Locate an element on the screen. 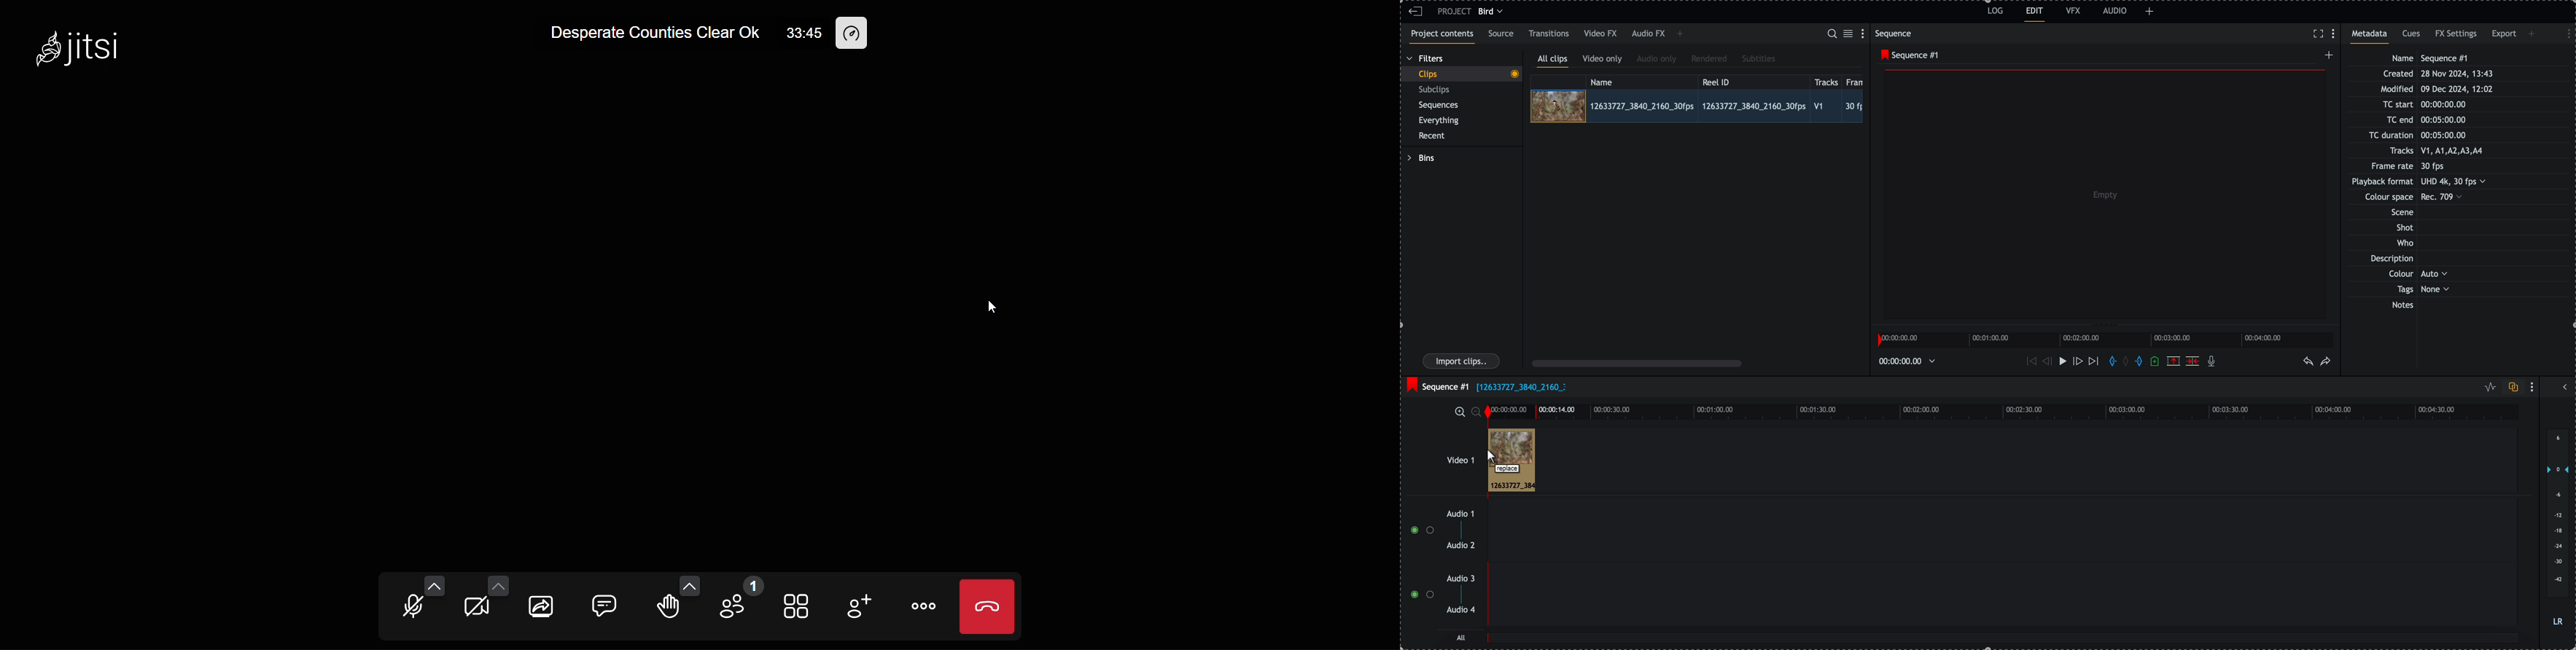 The height and width of the screenshot is (672, 2576). sequence #1 is located at coordinates (1907, 55).